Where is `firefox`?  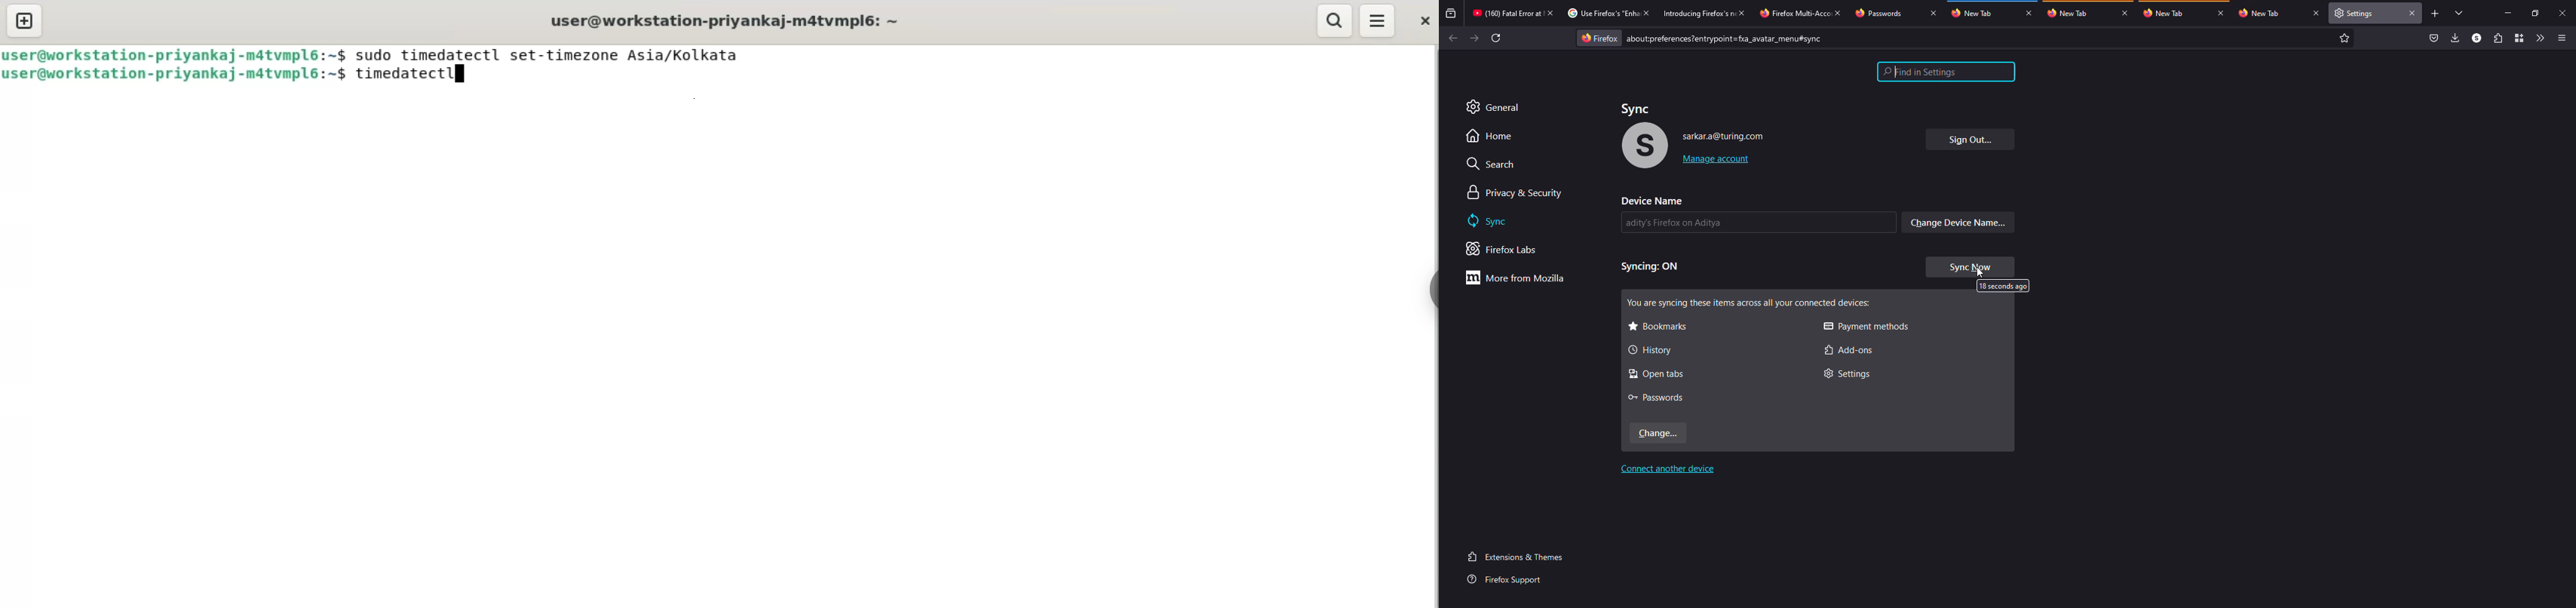 firefox is located at coordinates (1599, 38).